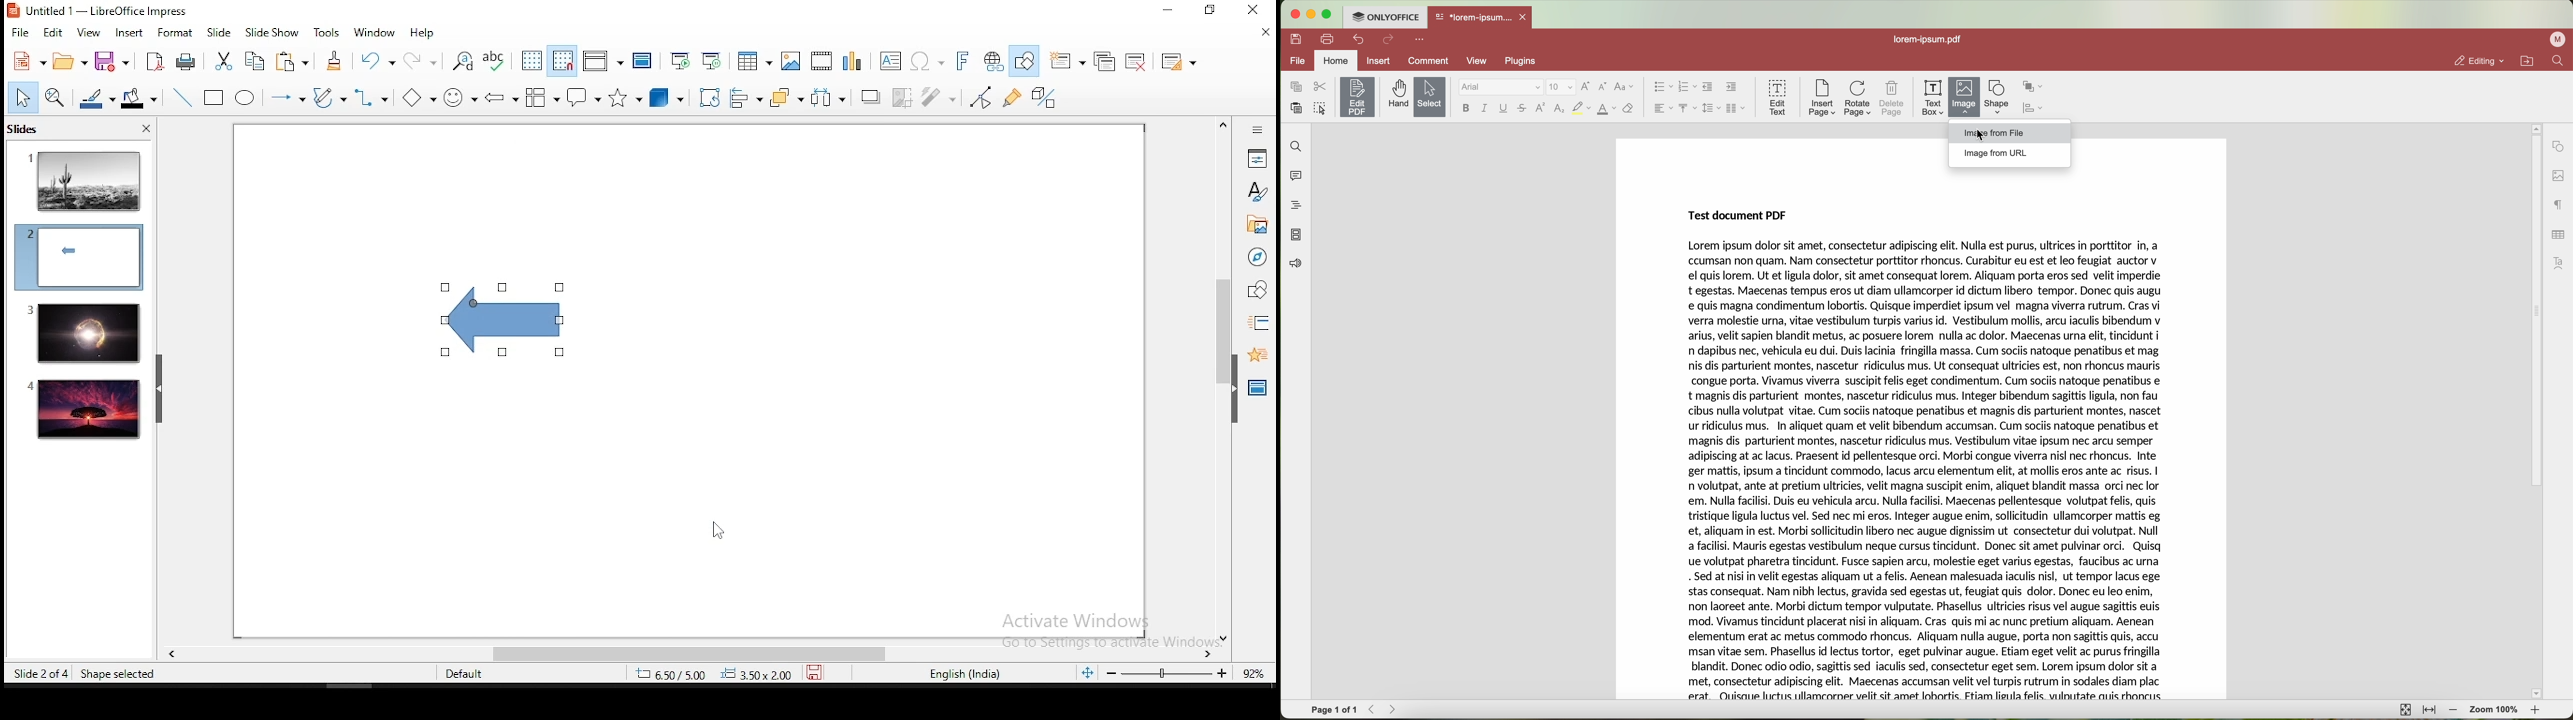 This screenshot has width=2576, height=728. Describe the element at coordinates (673, 676) in the screenshot. I see `8.60/-0.26` at that location.